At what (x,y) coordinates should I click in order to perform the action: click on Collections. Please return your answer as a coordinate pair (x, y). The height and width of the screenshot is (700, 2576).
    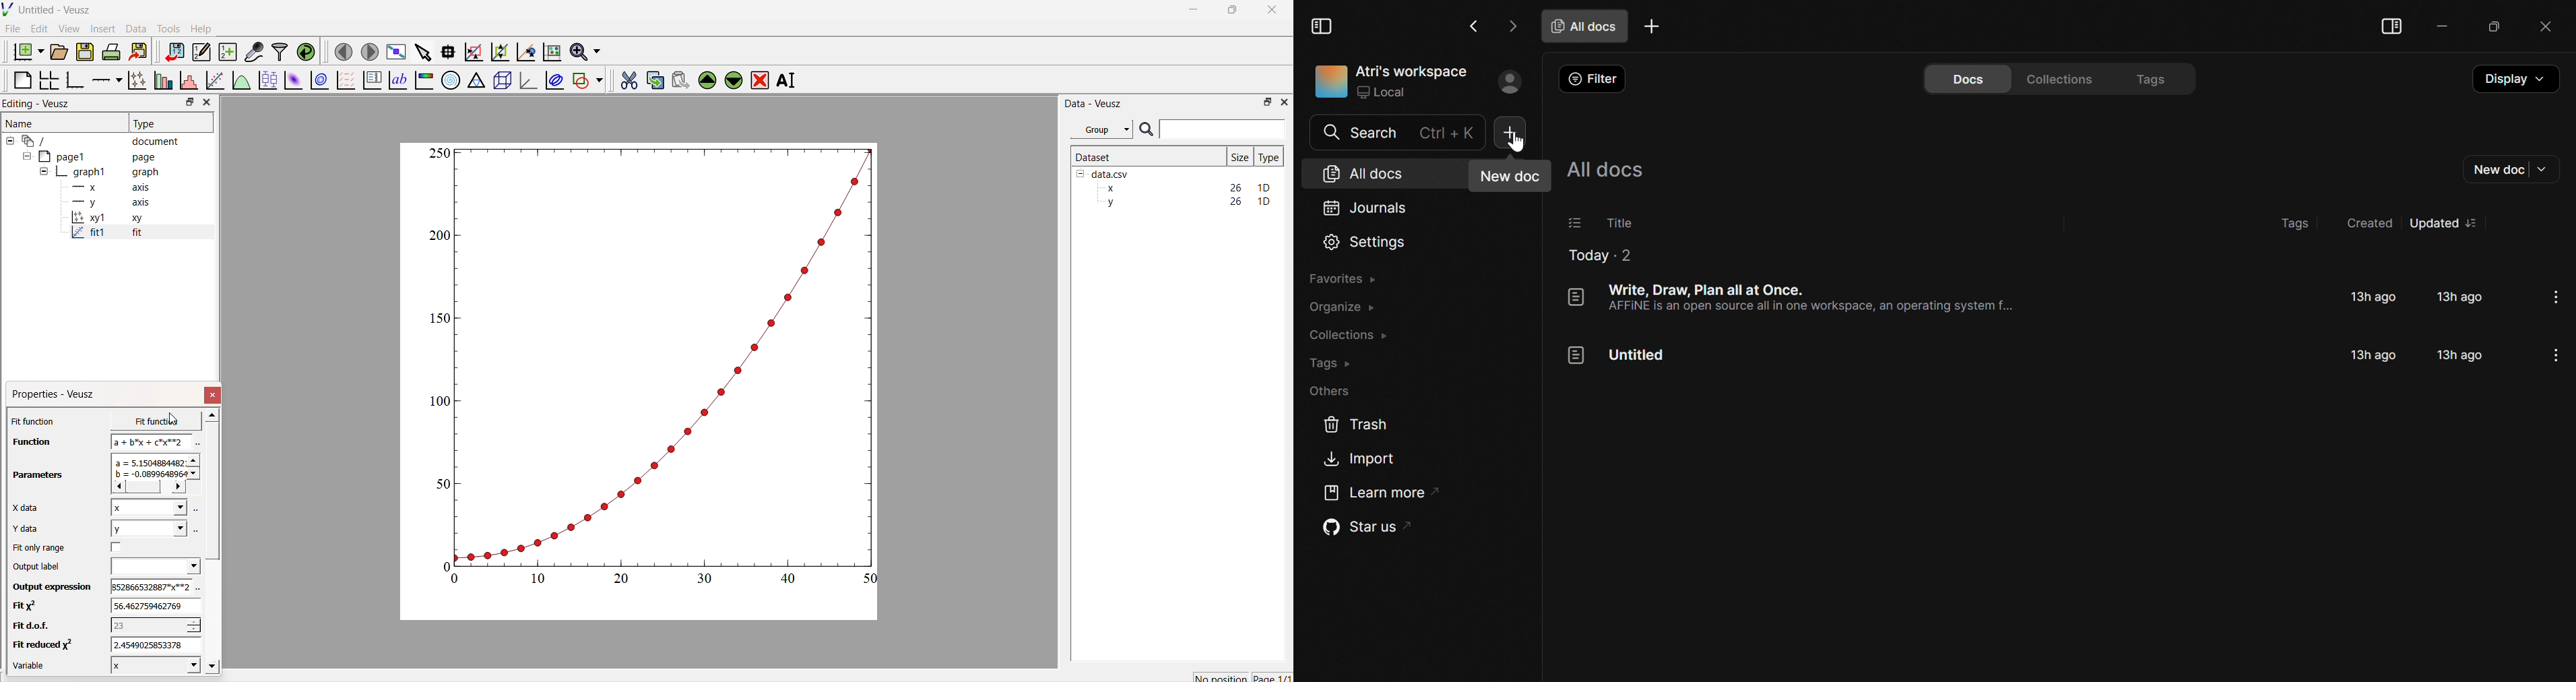
    Looking at the image, I should click on (1348, 336).